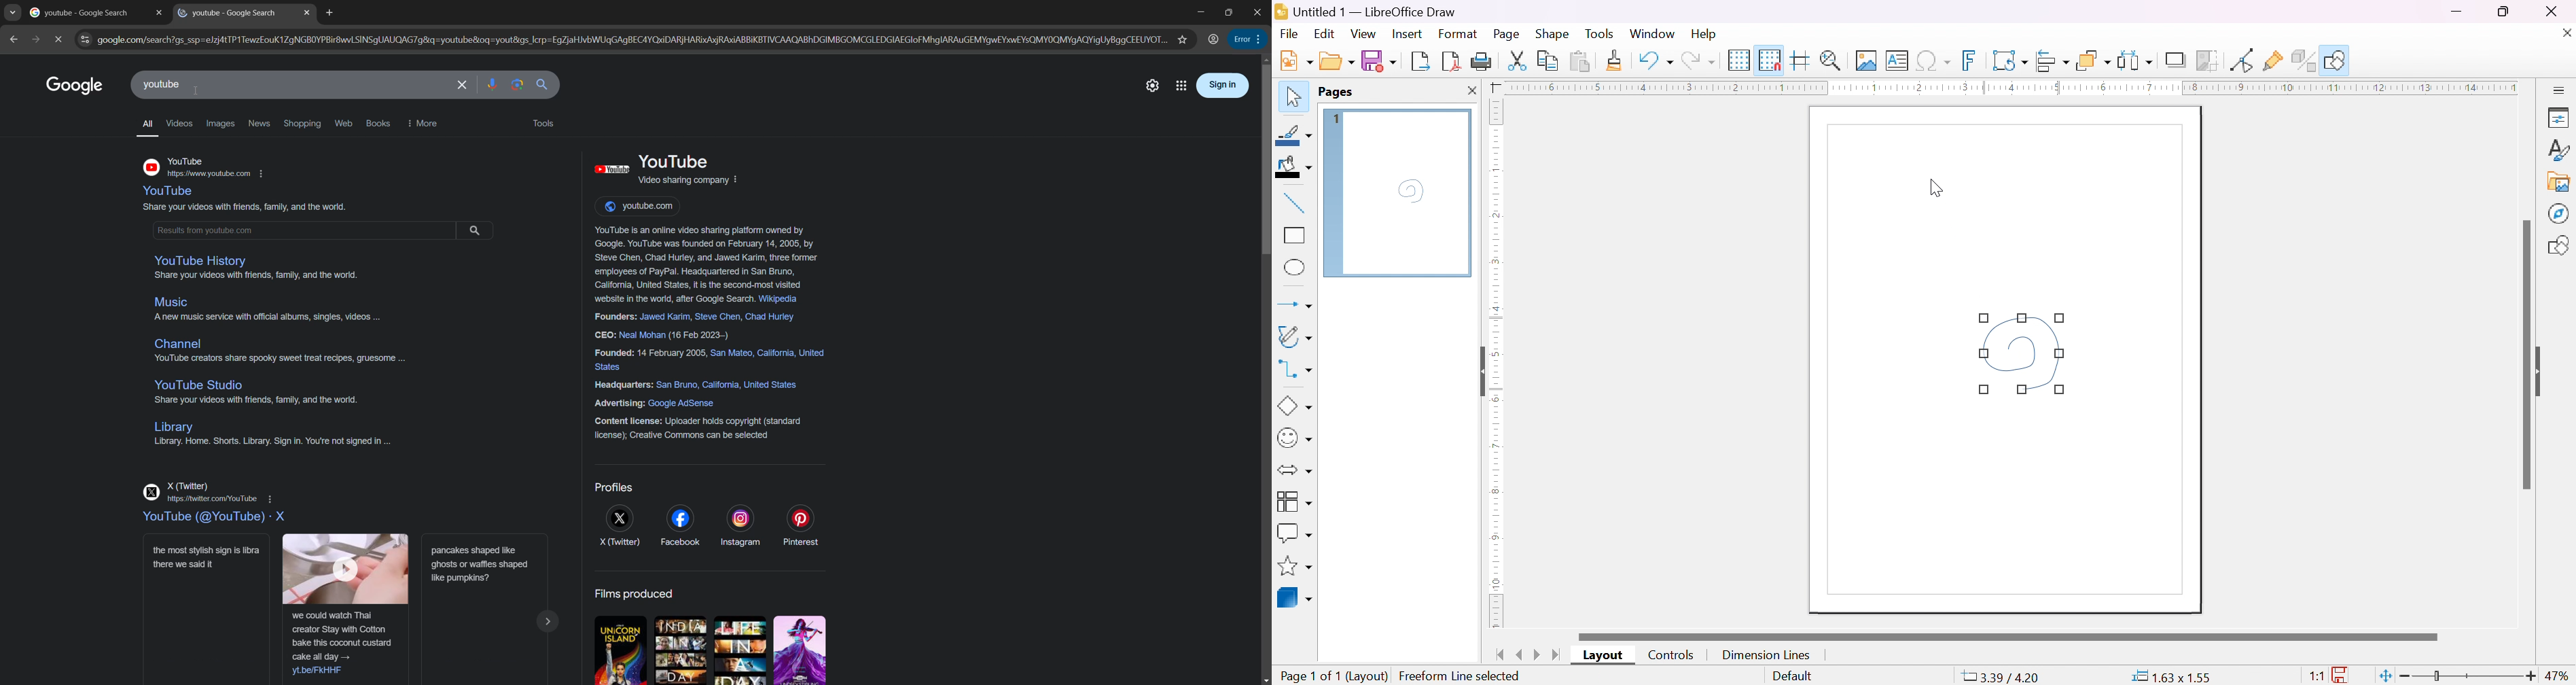 Image resolution: width=2576 pixels, height=700 pixels. I want to click on view, so click(1363, 34).